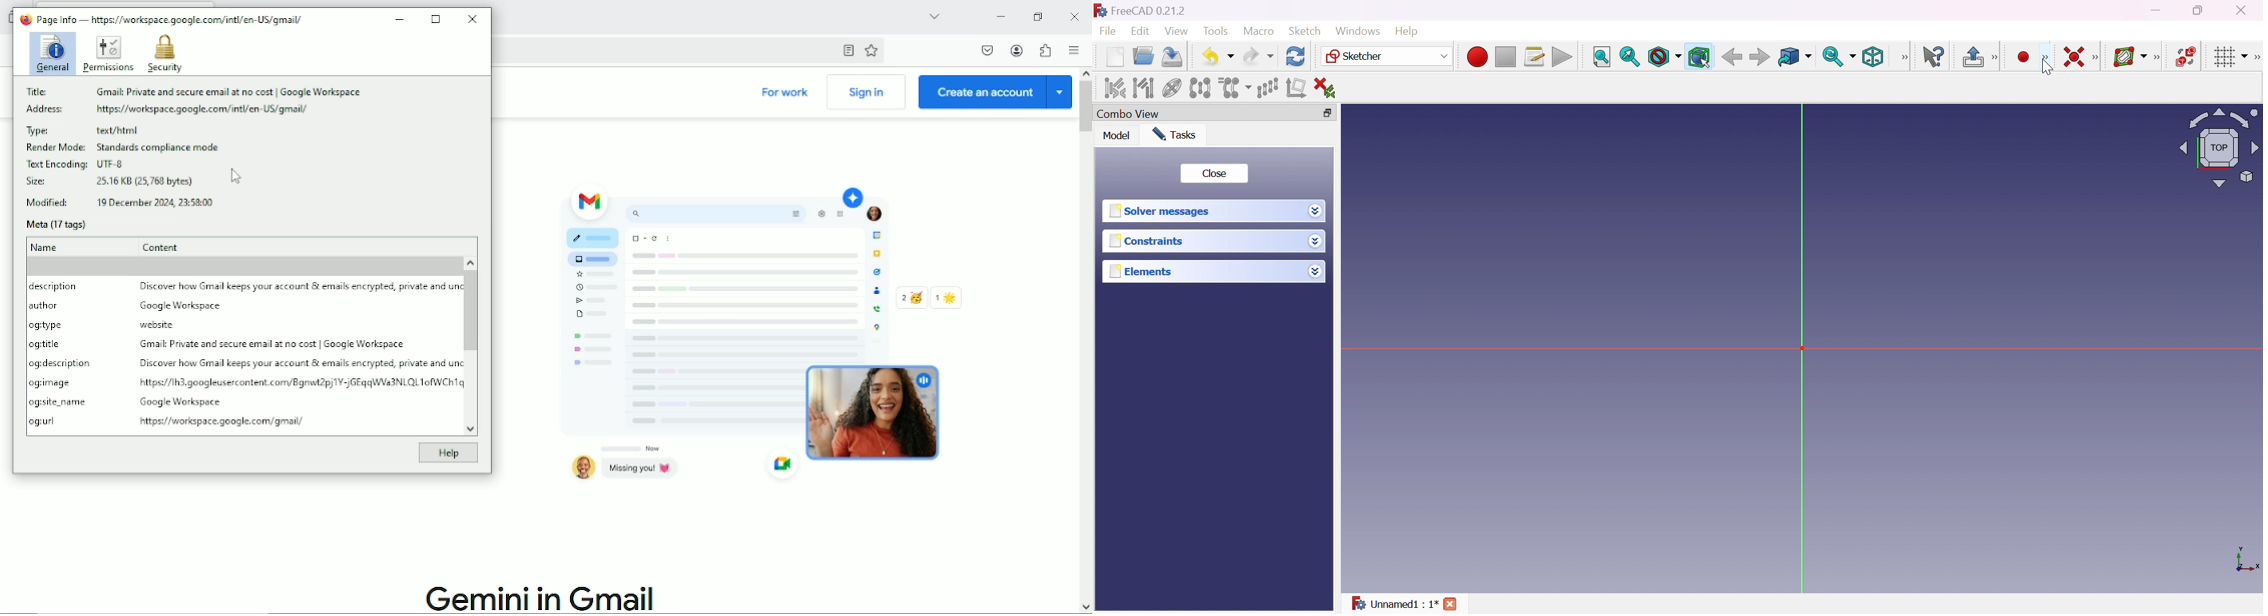  Describe the element at coordinates (42, 423) in the screenshot. I see `og:url` at that location.